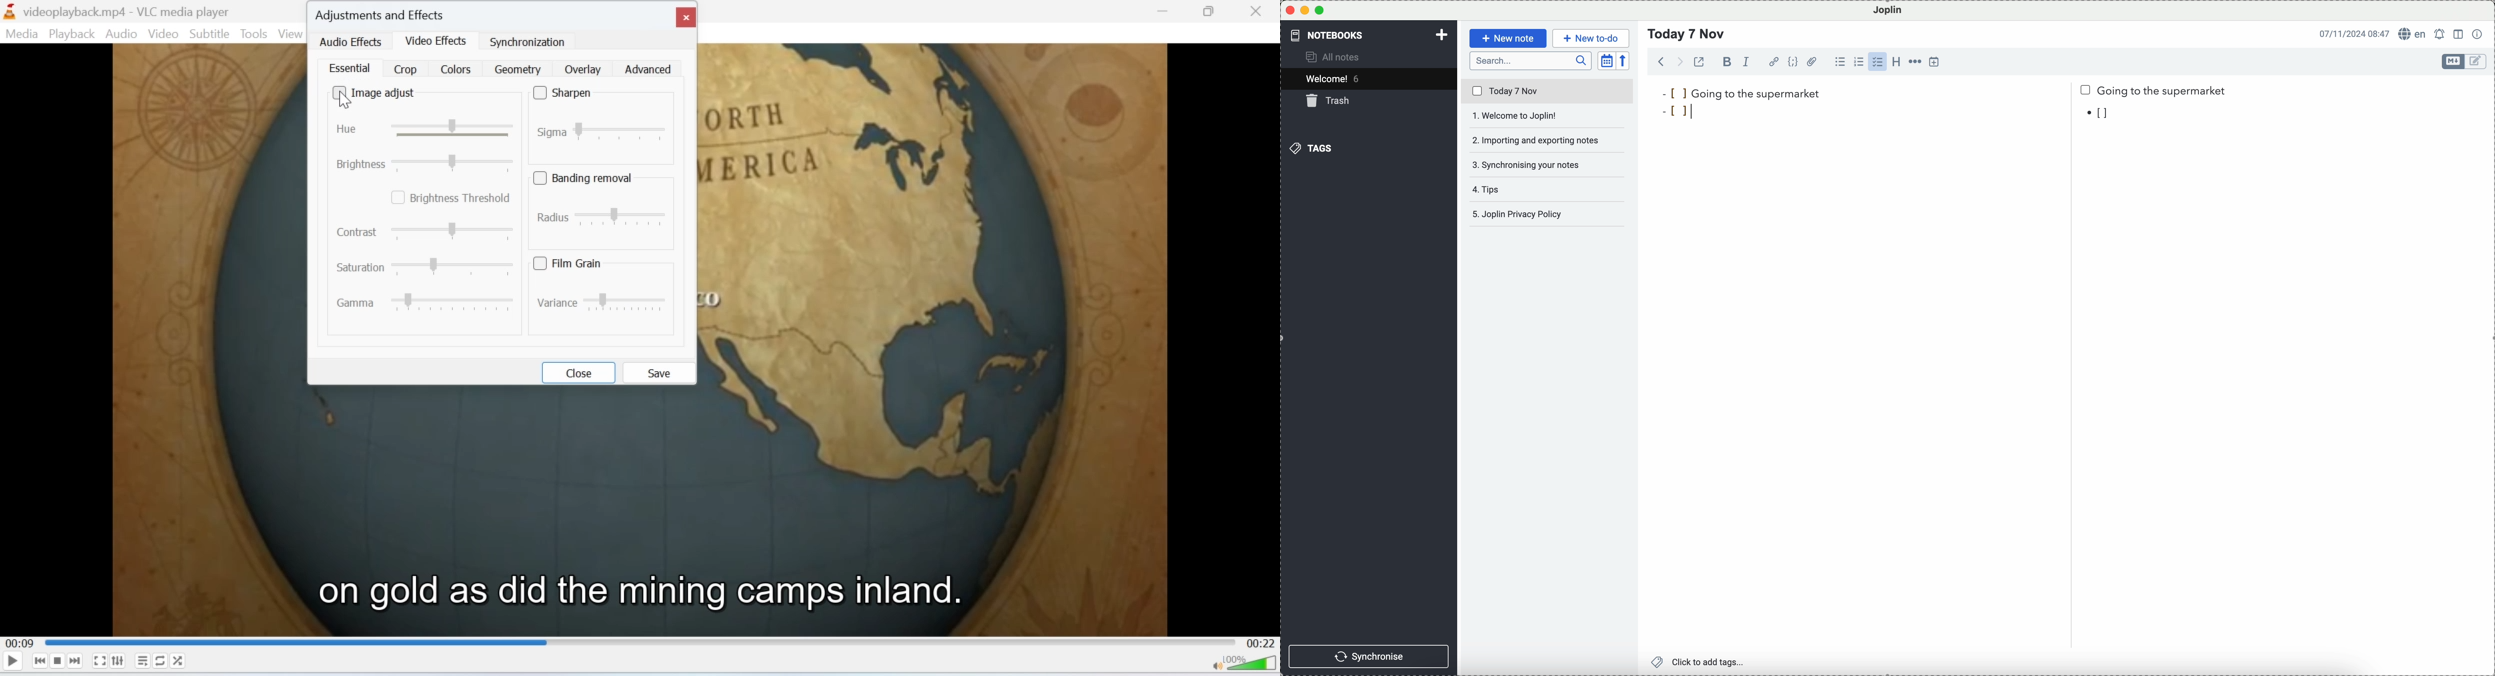 The image size is (2520, 700). I want to click on going to the supermarket, so click(1741, 93).